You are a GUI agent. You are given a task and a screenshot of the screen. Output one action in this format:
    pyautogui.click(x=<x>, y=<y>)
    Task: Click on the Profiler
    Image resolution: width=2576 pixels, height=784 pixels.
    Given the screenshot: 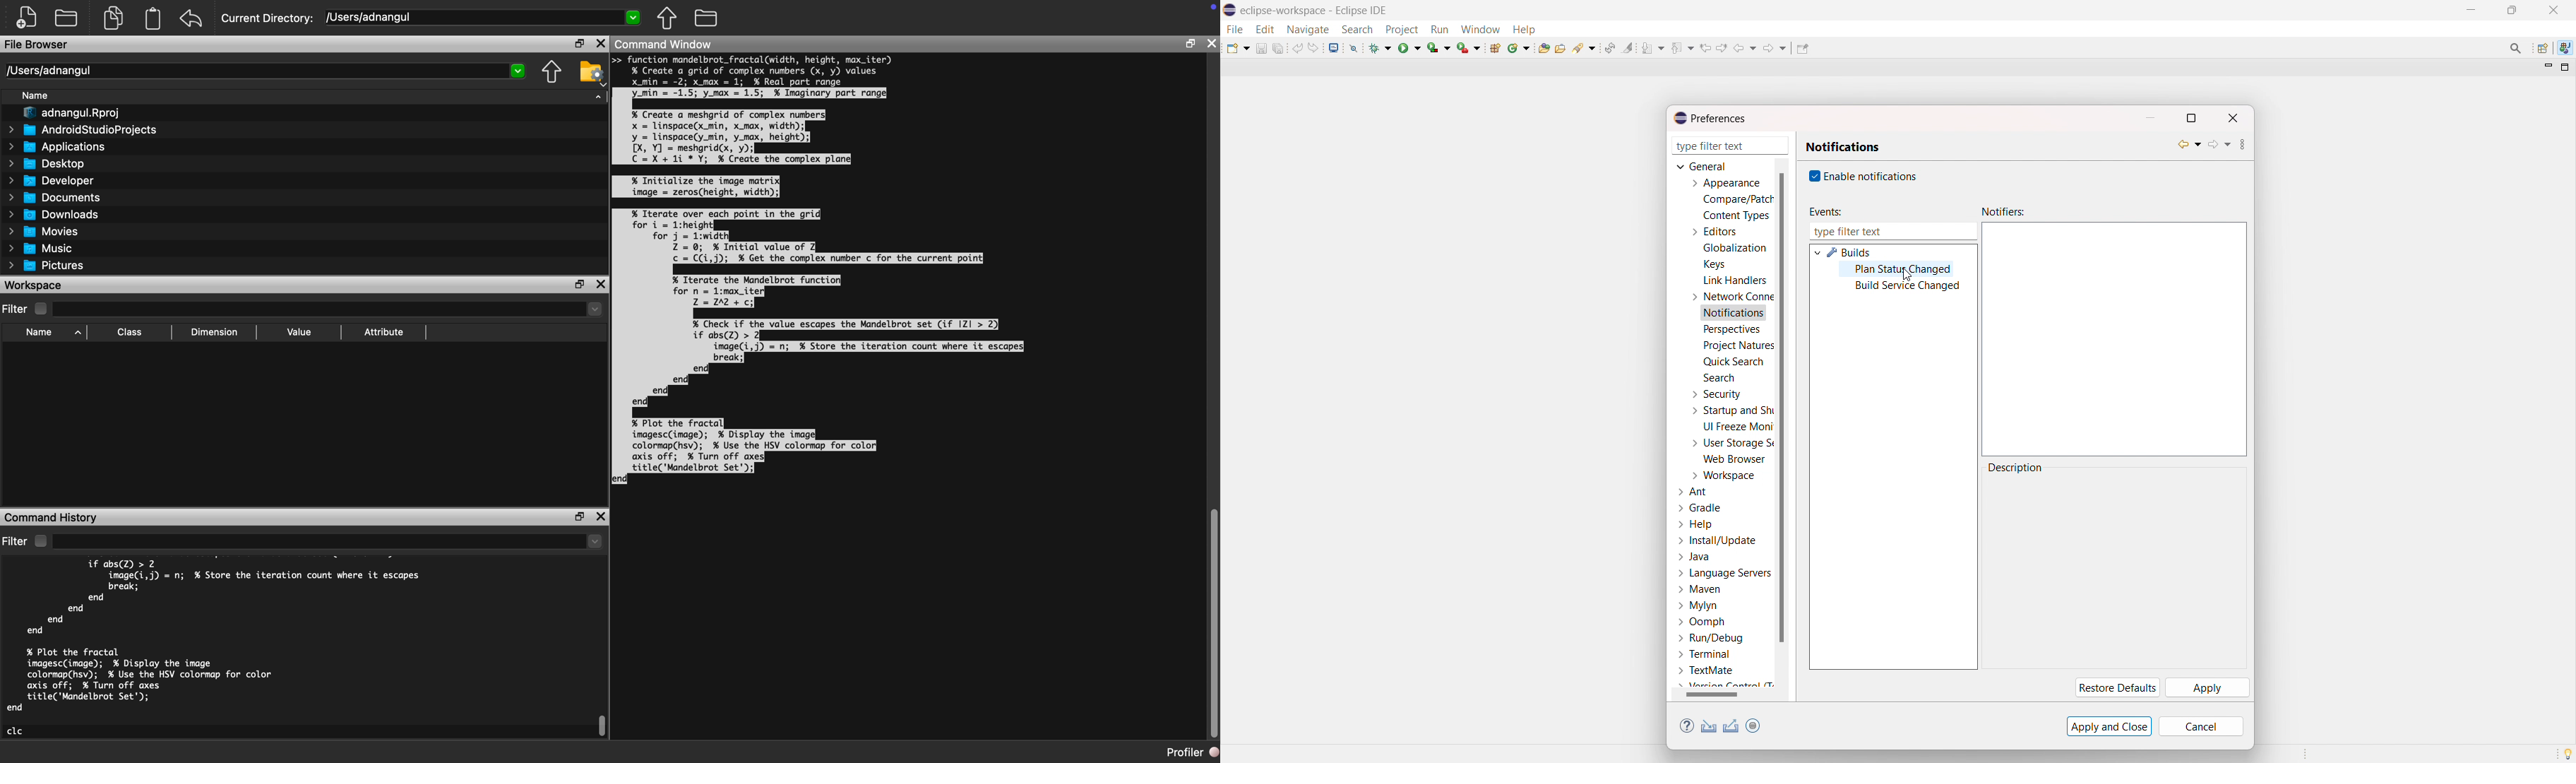 What is the action you would take?
    pyautogui.click(x=1191, y=754)
    